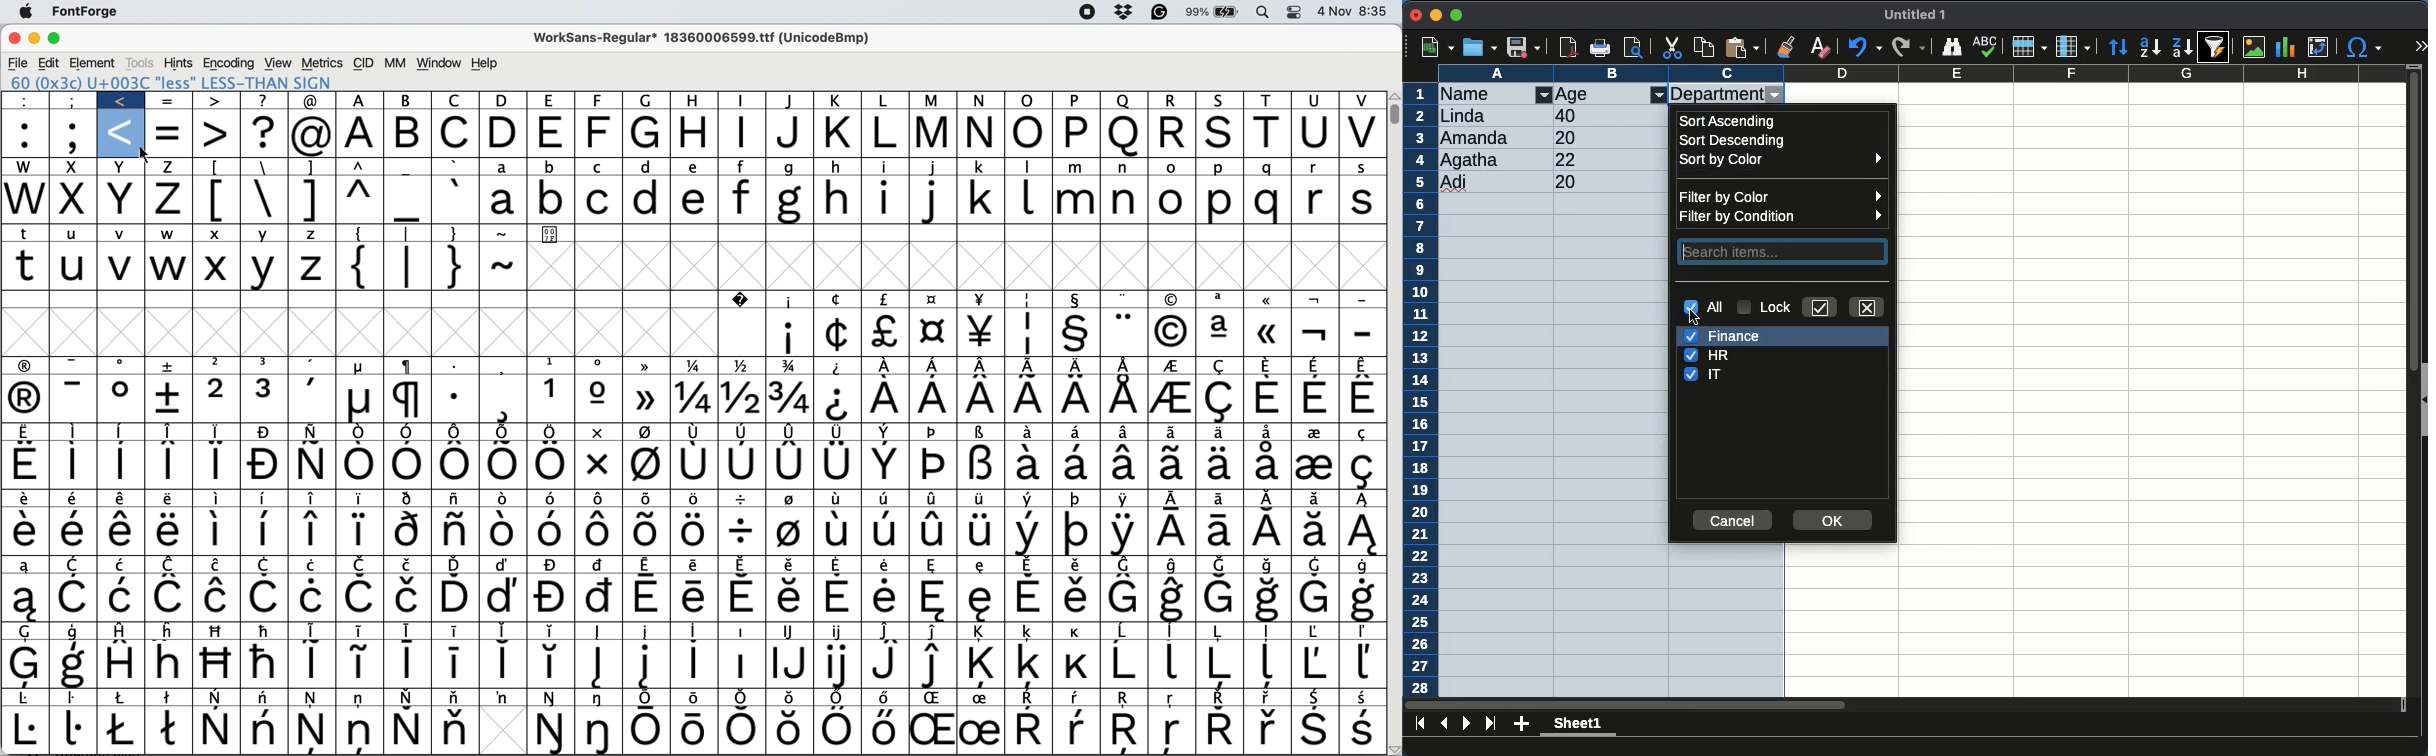 The height and width of the screenshot is (756, 2436). I want to click on Symbol, so click(1220, 631).